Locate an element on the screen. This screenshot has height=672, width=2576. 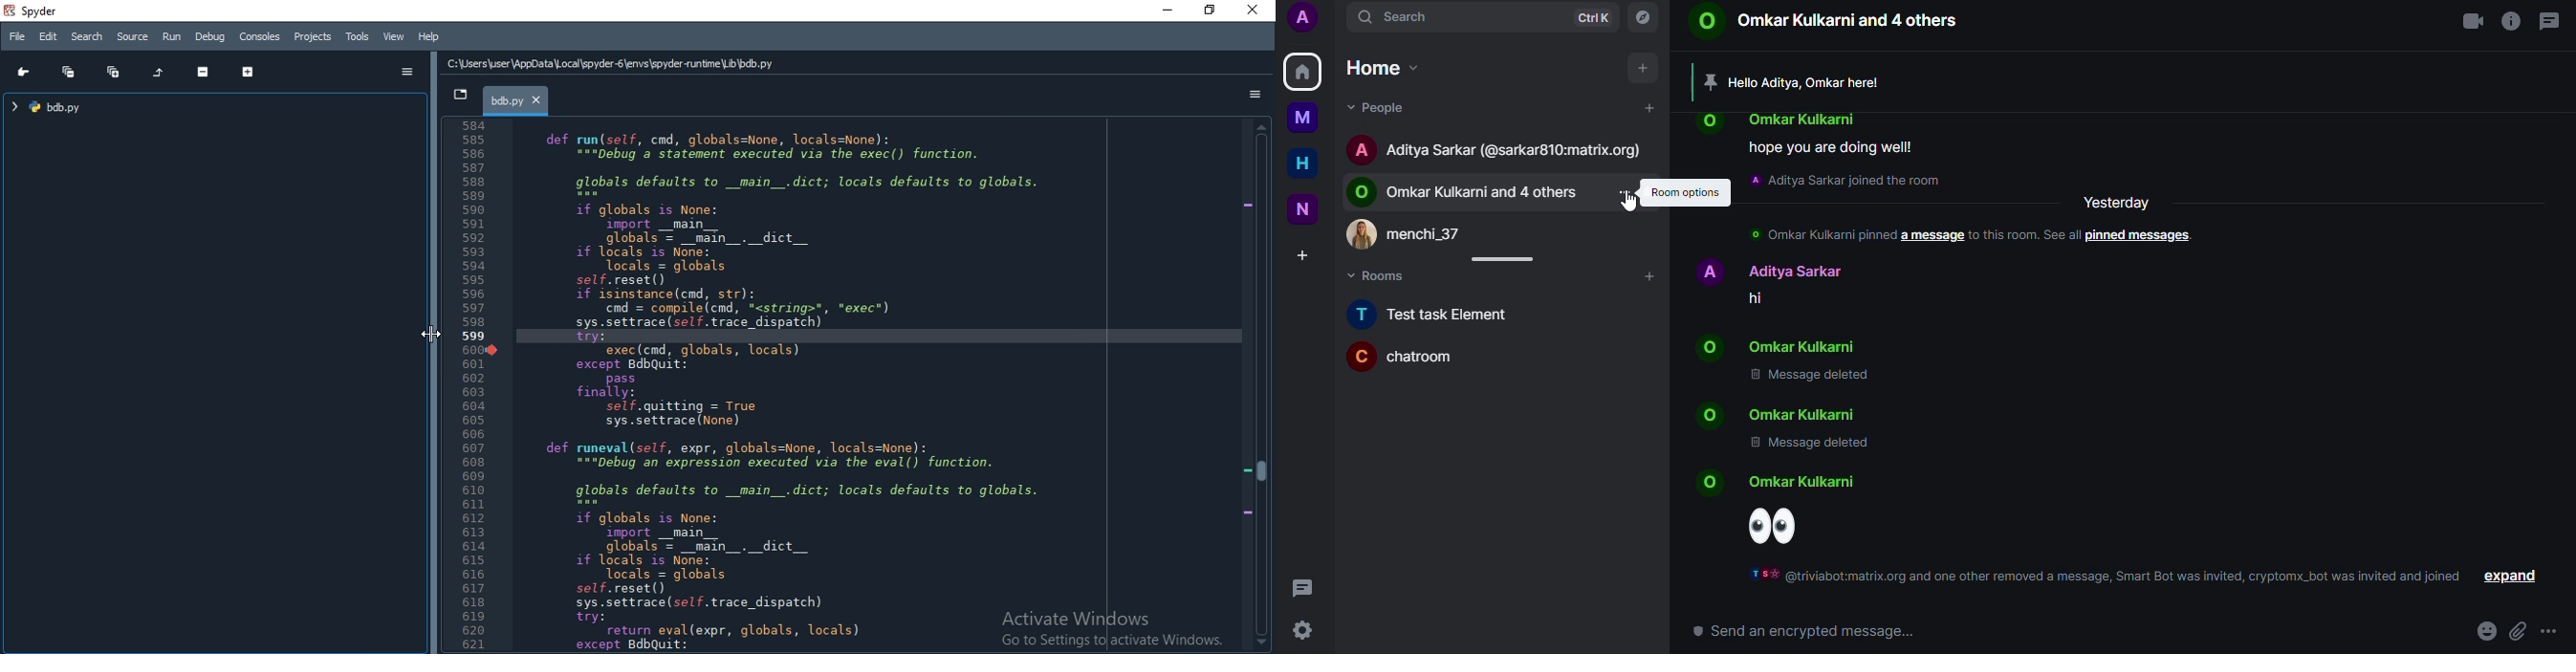
new is located at coordinates (1303, 207).